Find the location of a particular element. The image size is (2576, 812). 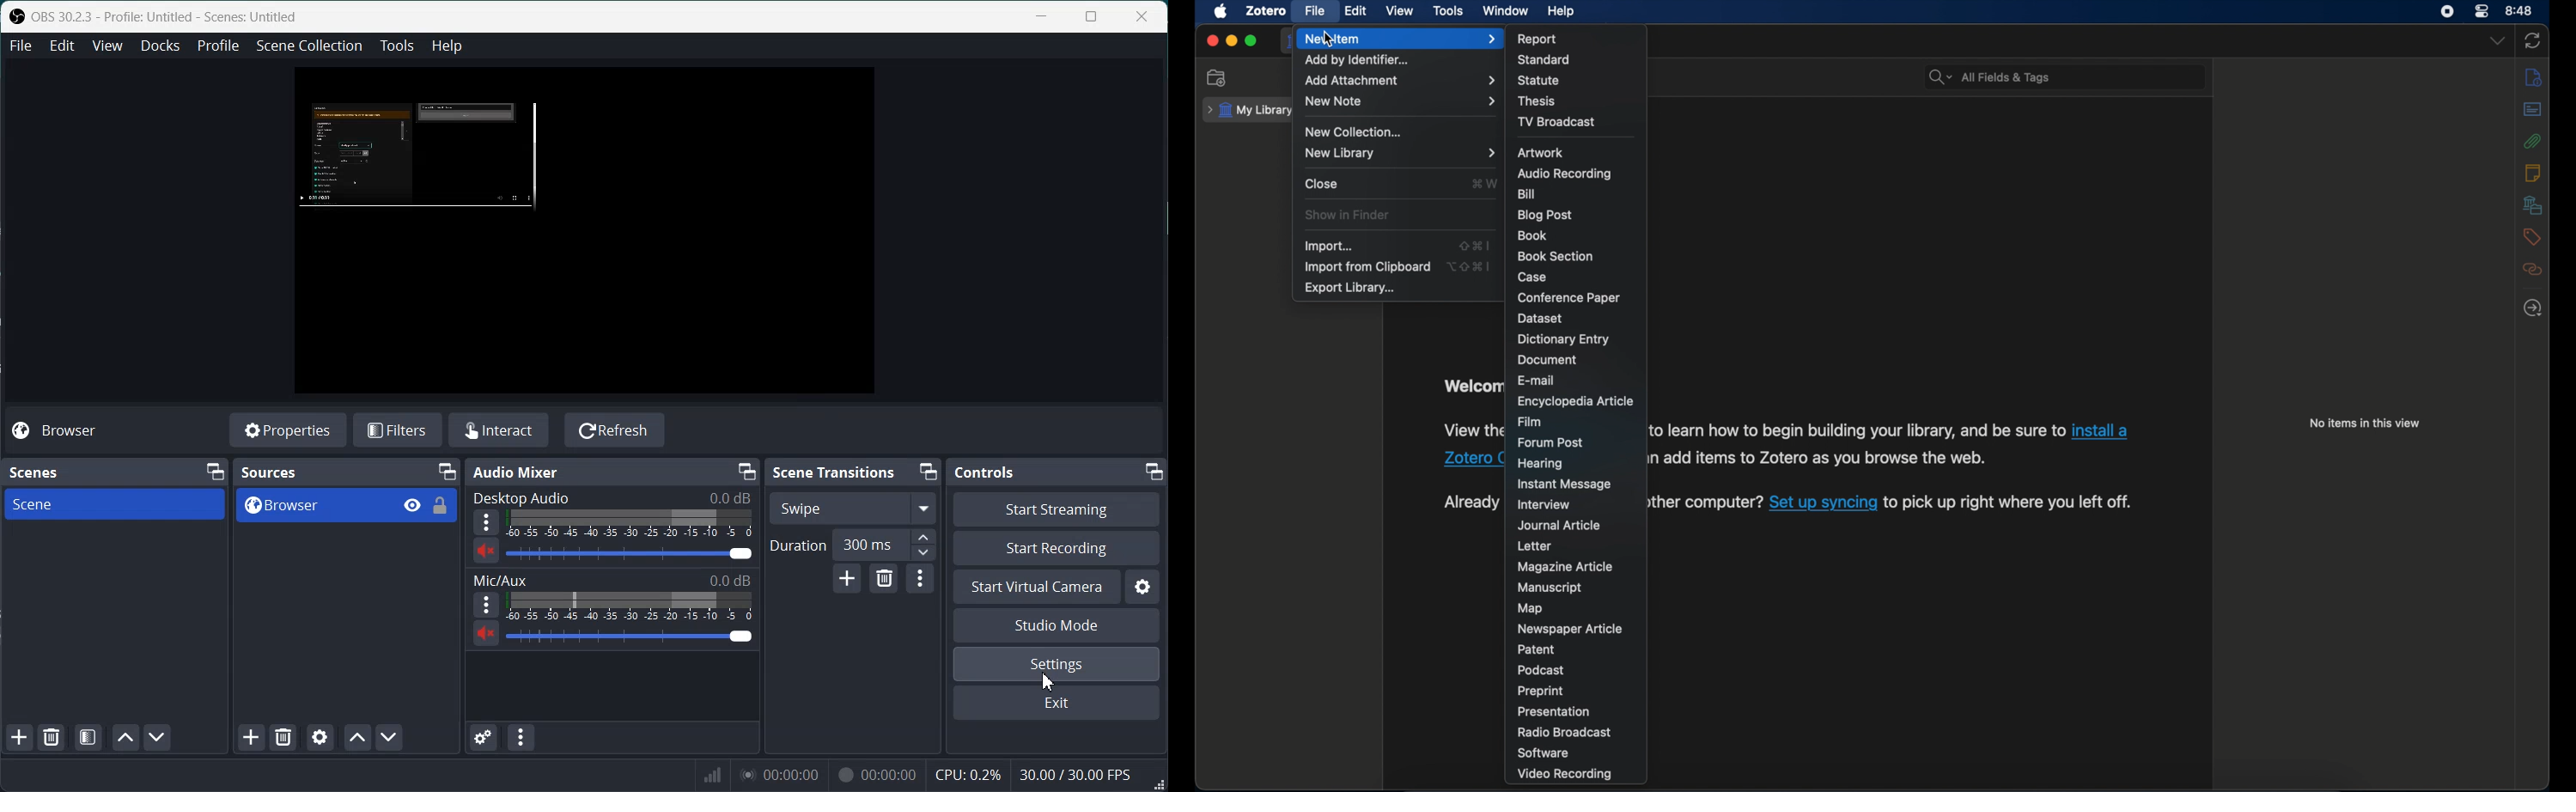

30.00 / 30.00 FPS is located at coordinates (1075, 774).